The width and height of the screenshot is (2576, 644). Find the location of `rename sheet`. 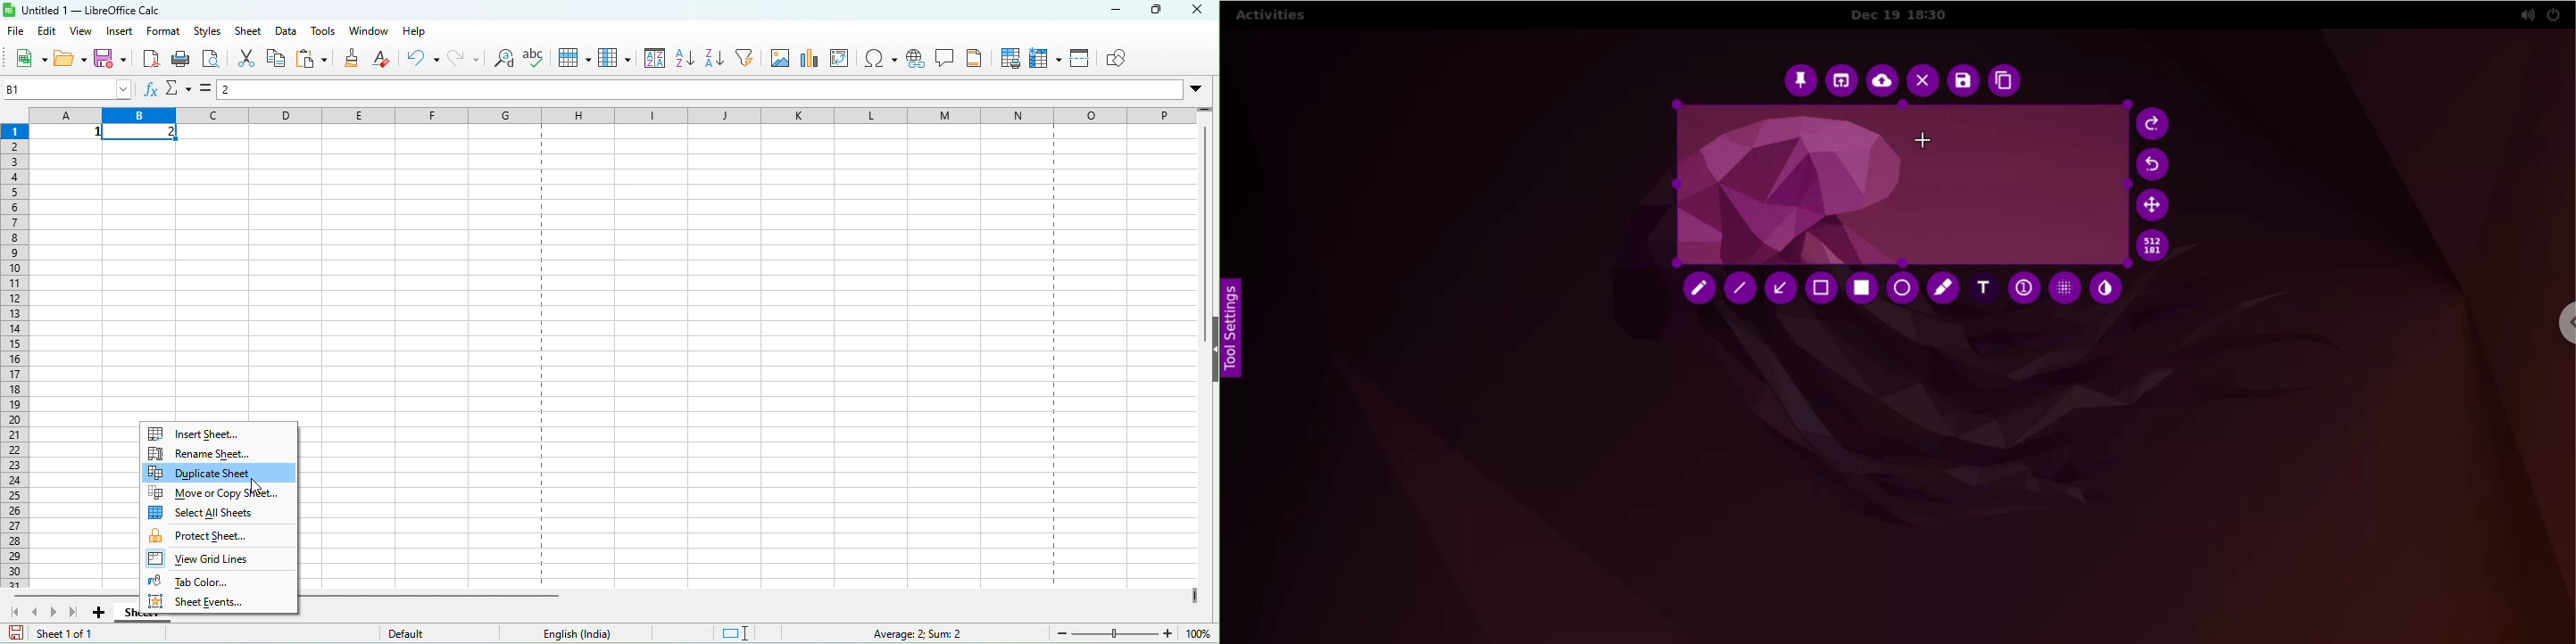

rename sheet is located at coordinates (219, 453).